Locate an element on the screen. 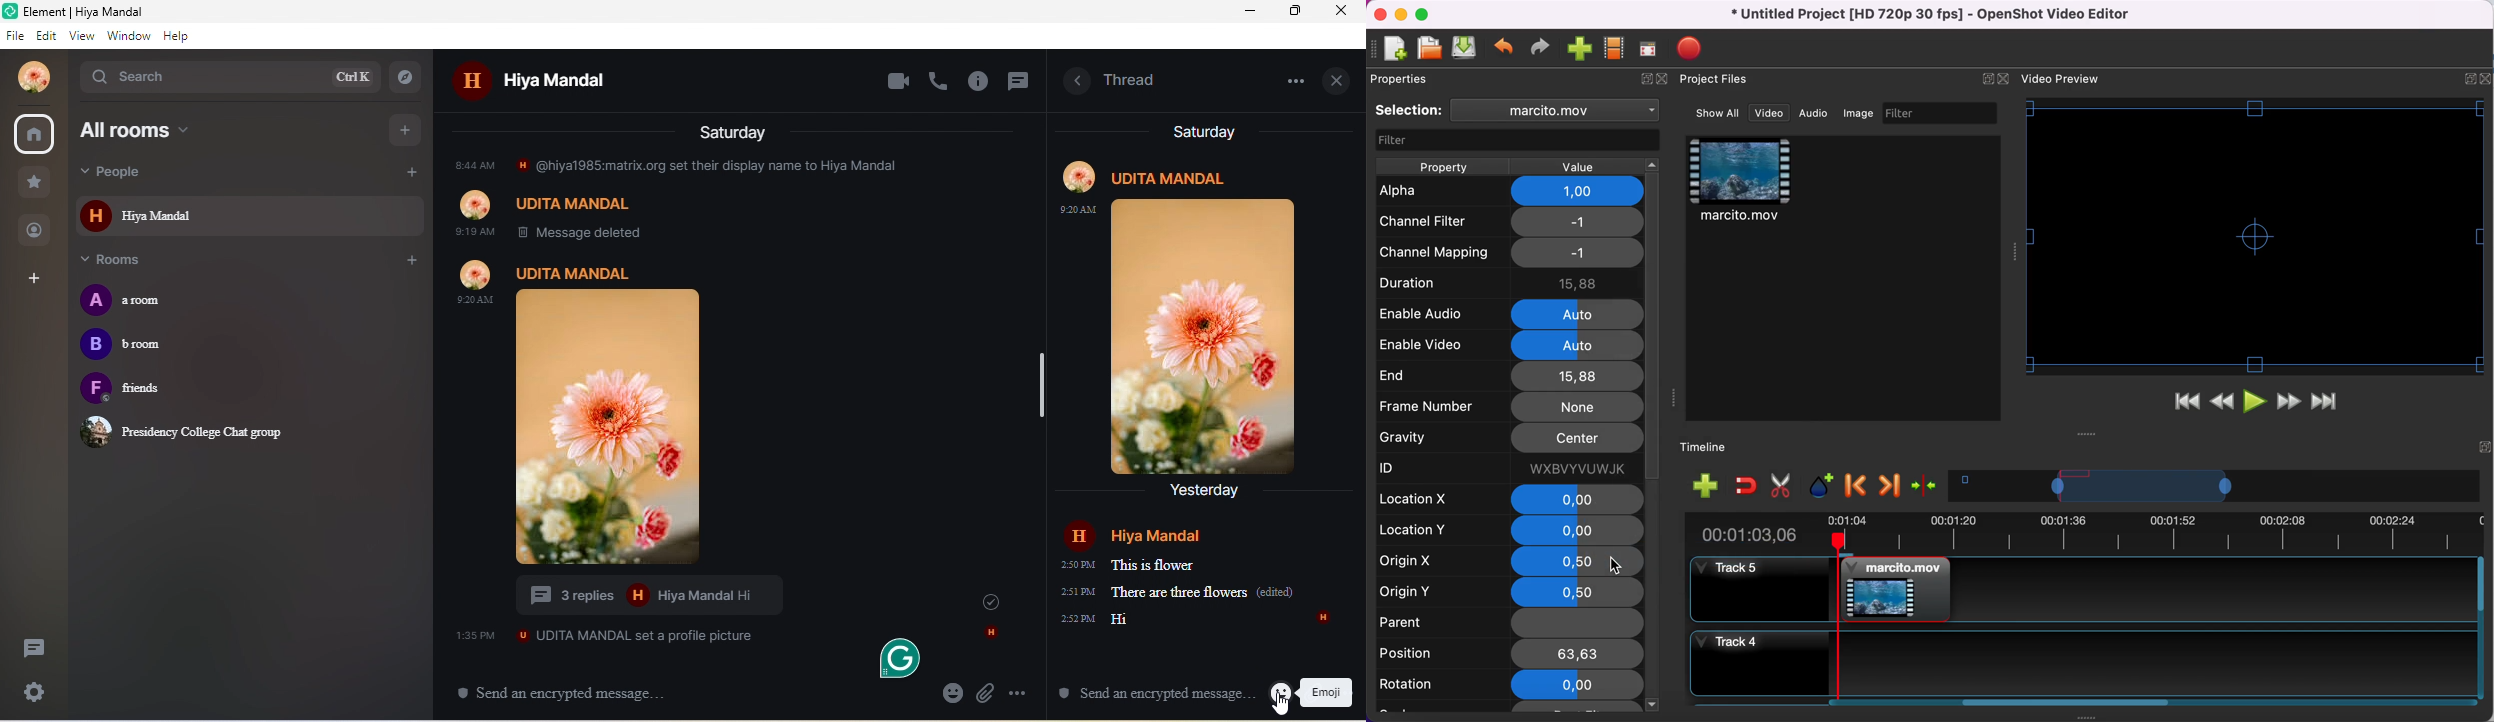 The height and width of the screenshot is (728, 2520). restore is located at coordinates (1295, 10).